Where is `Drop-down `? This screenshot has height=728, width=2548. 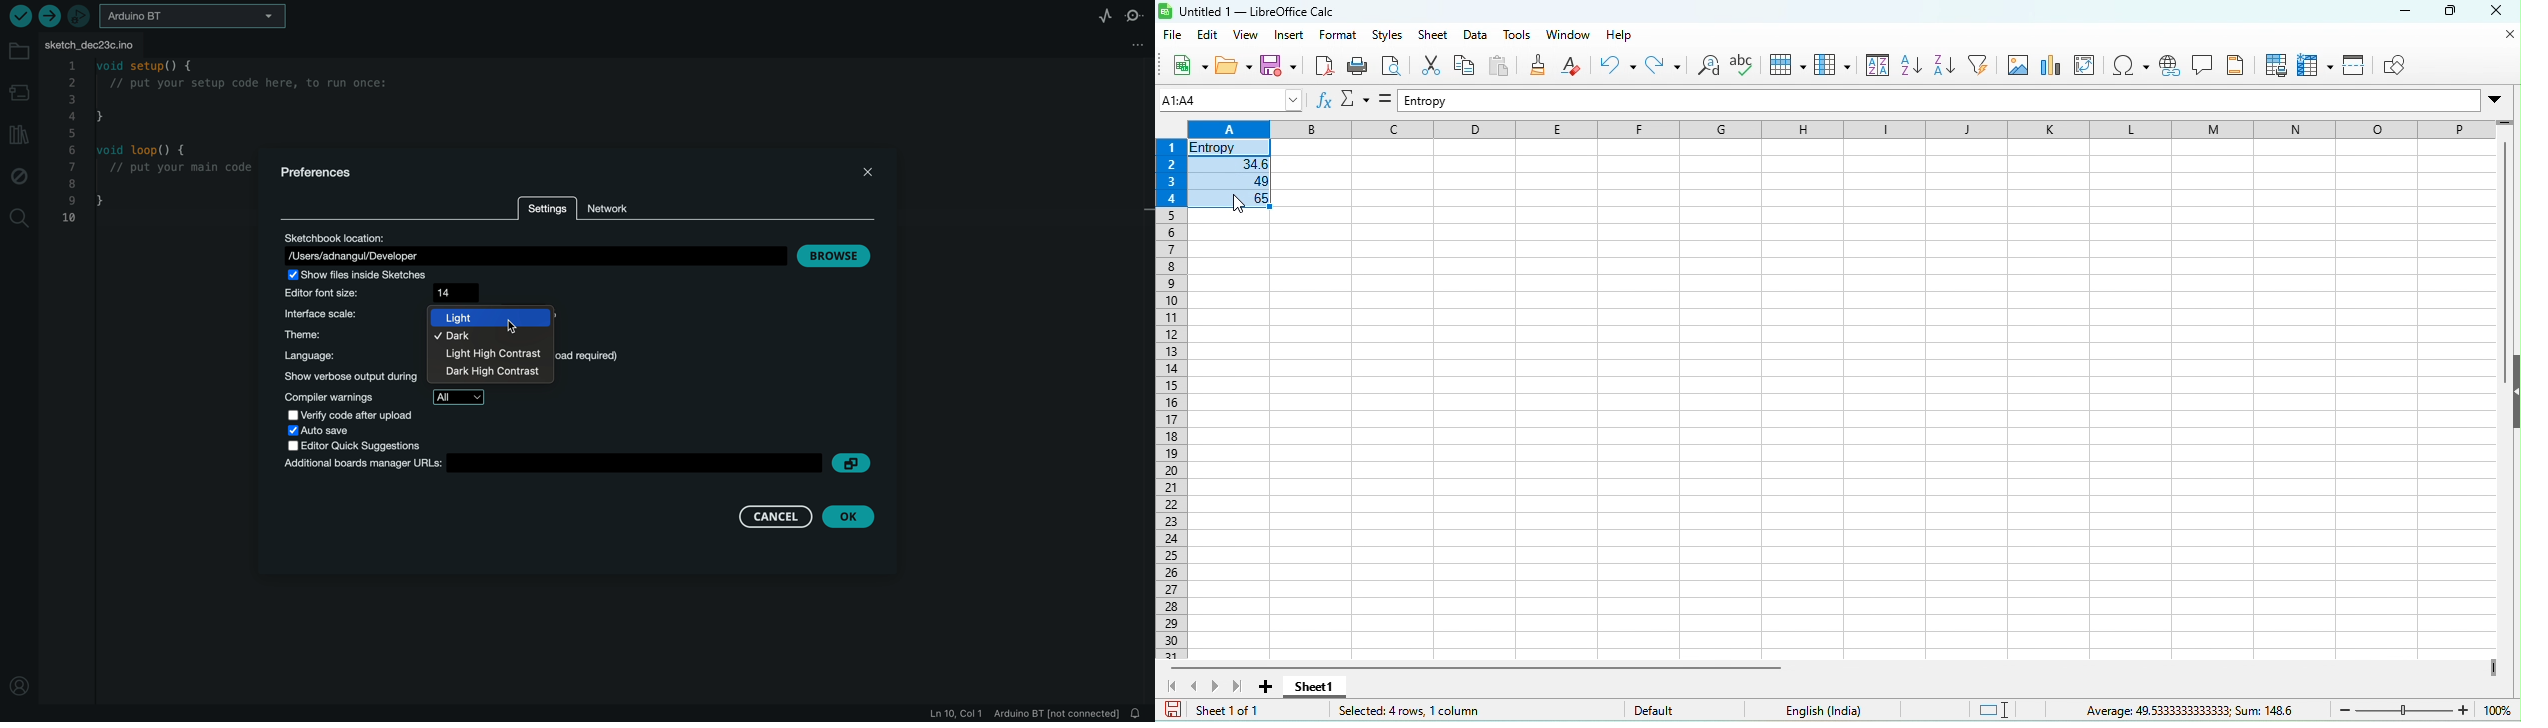
Drop-down  is located at coordinates (2499, 100).